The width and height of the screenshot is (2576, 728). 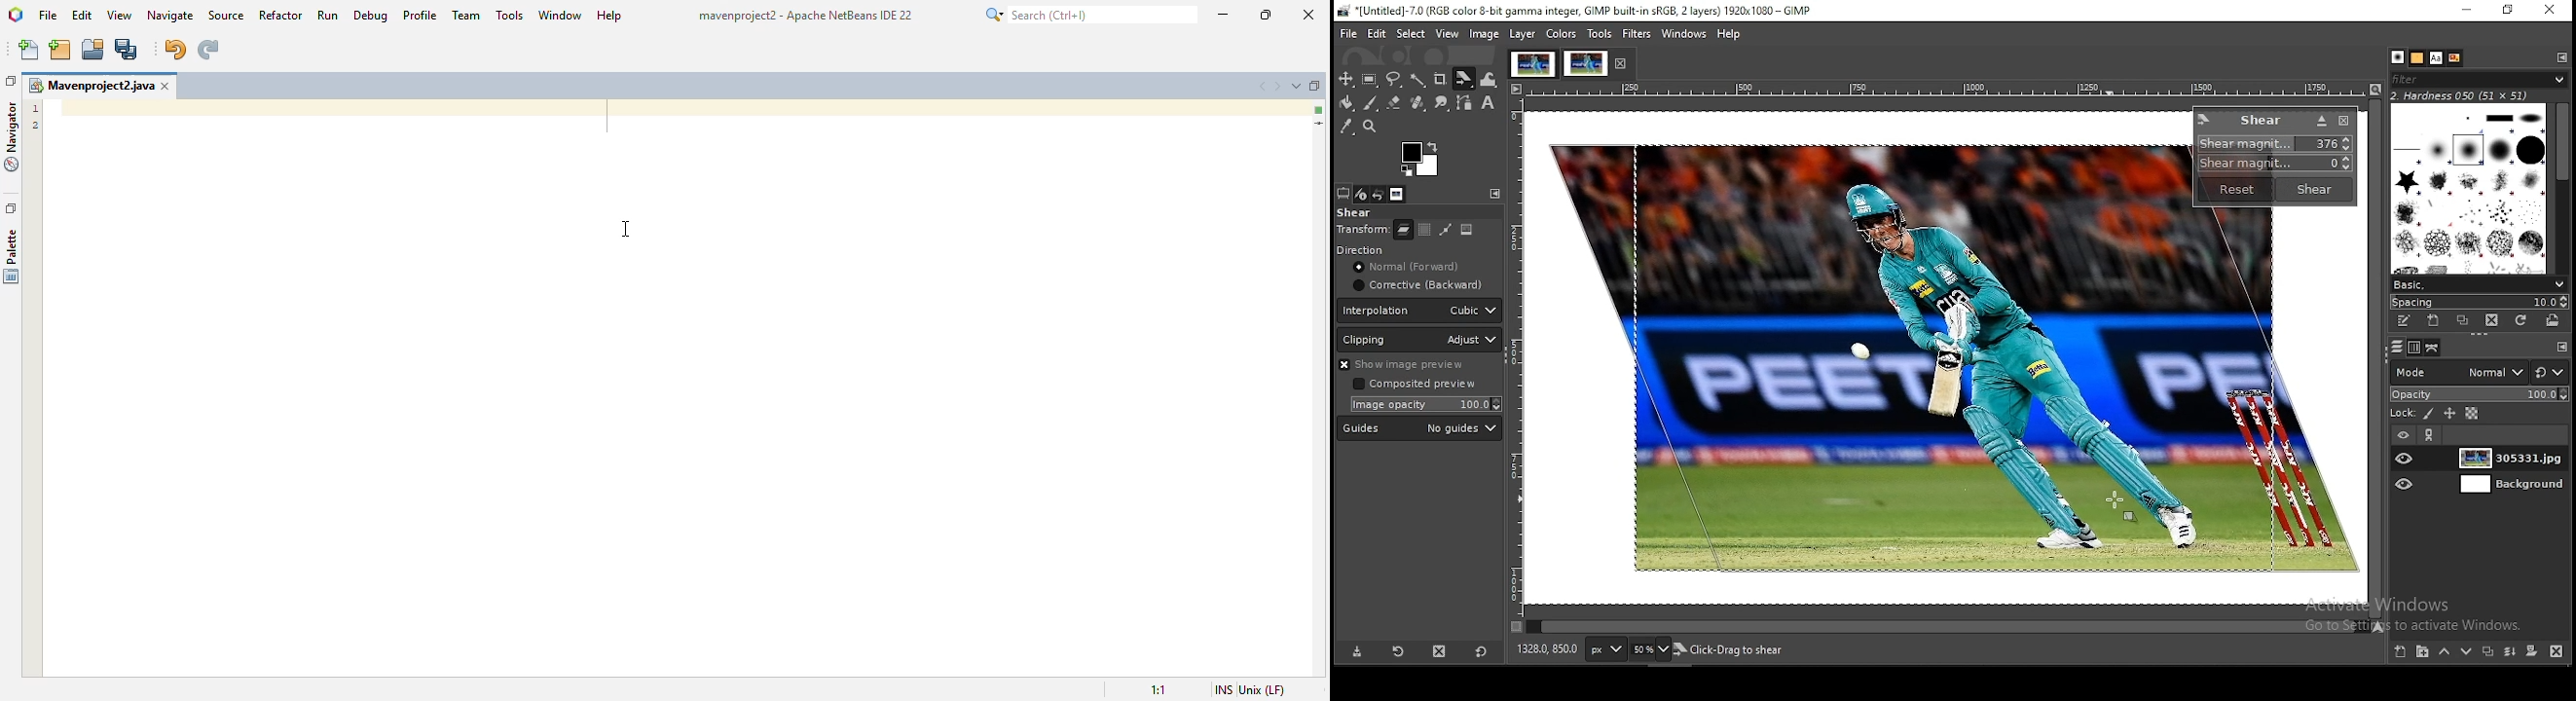 I want to click on rectangular selection tool, so click(x=1370, y=80).